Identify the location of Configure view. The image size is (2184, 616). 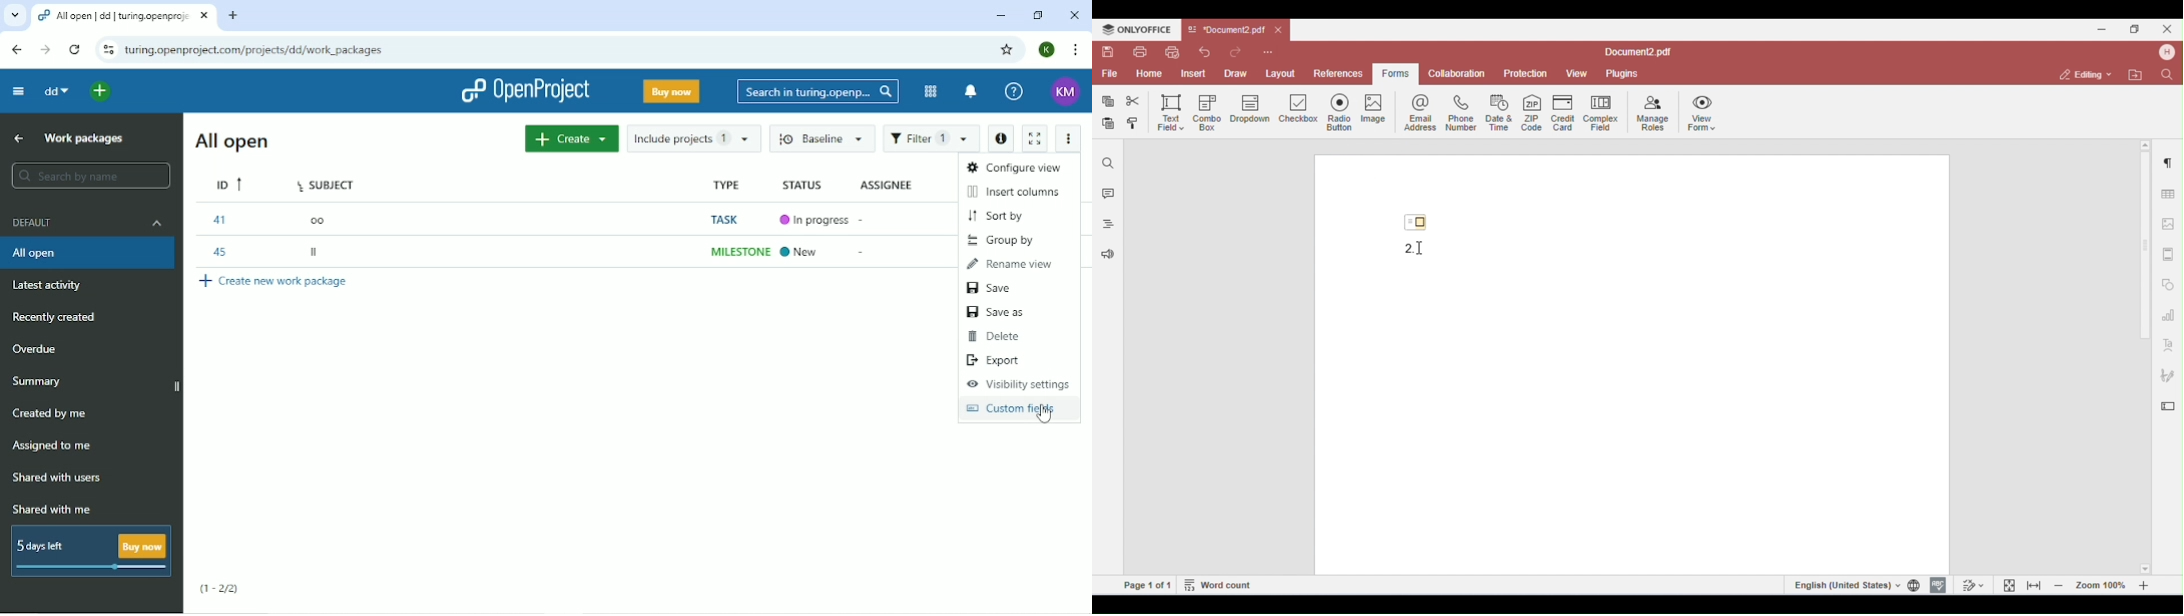
(1013, 166).